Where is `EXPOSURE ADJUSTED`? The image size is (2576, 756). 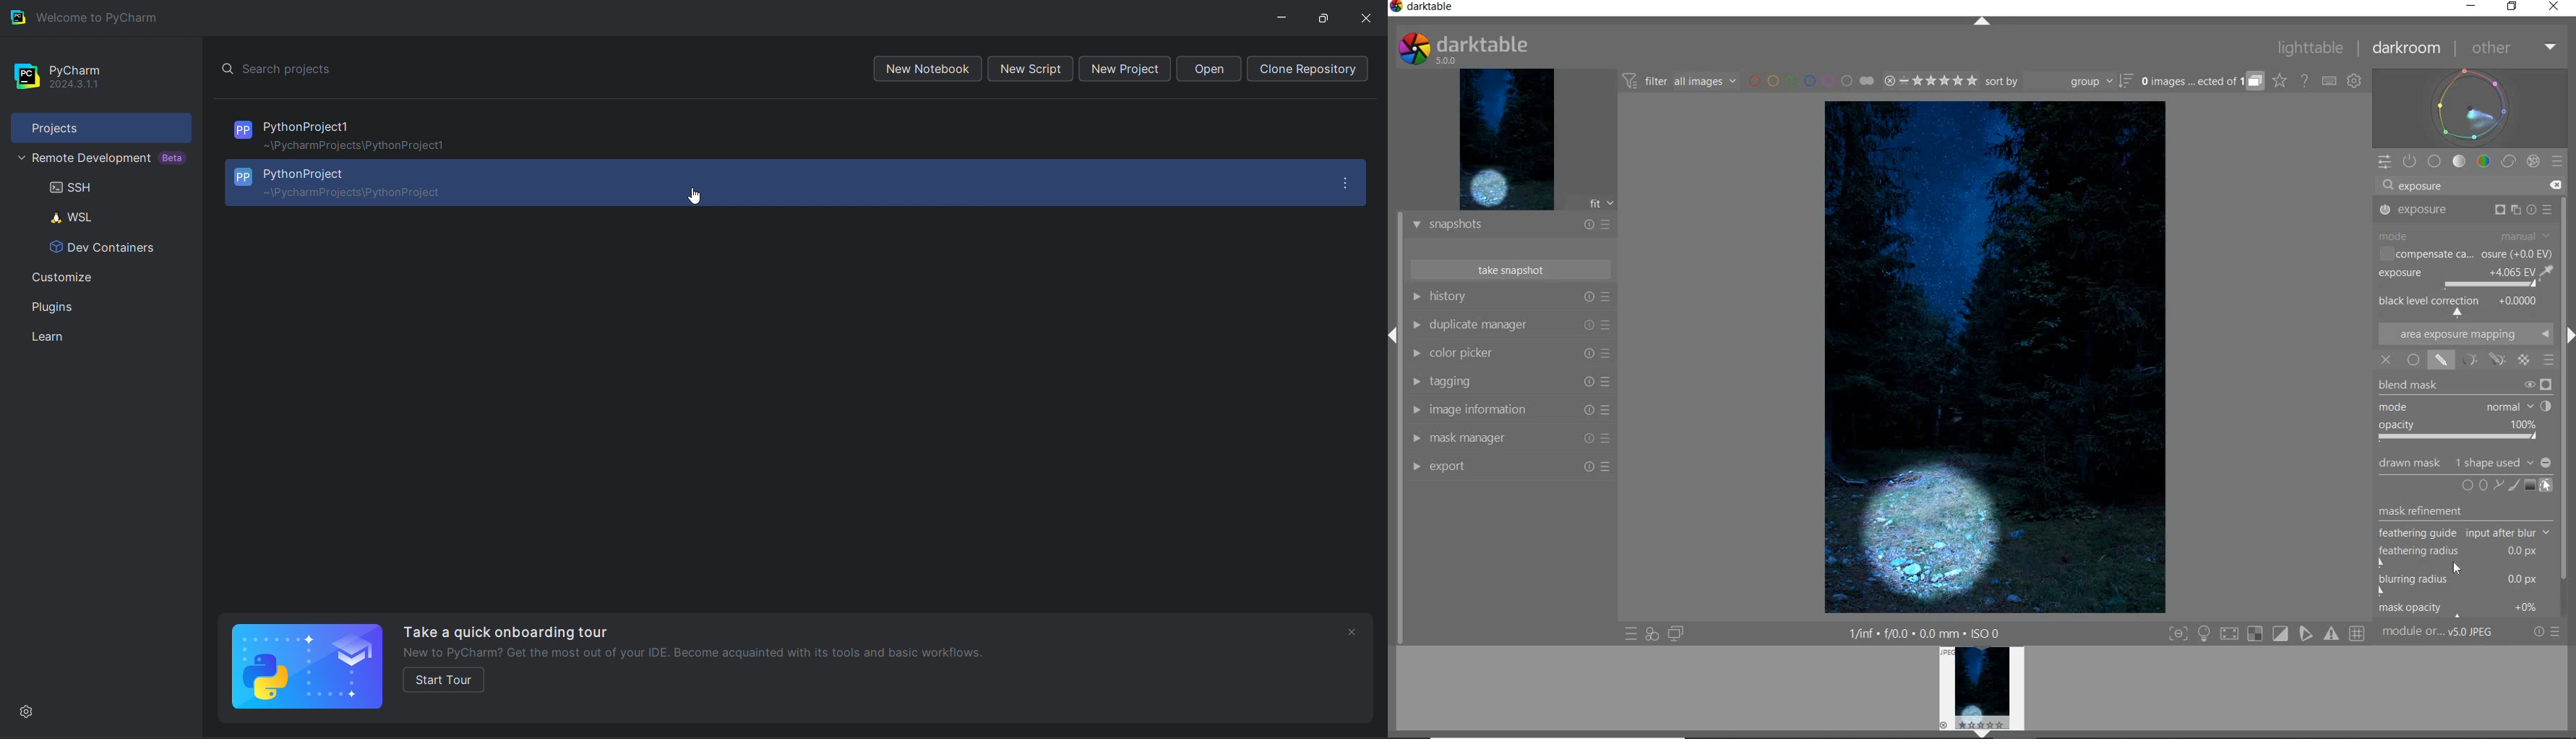 EXPOSURE ADJUSTED is located at coordinates (2468, 275).